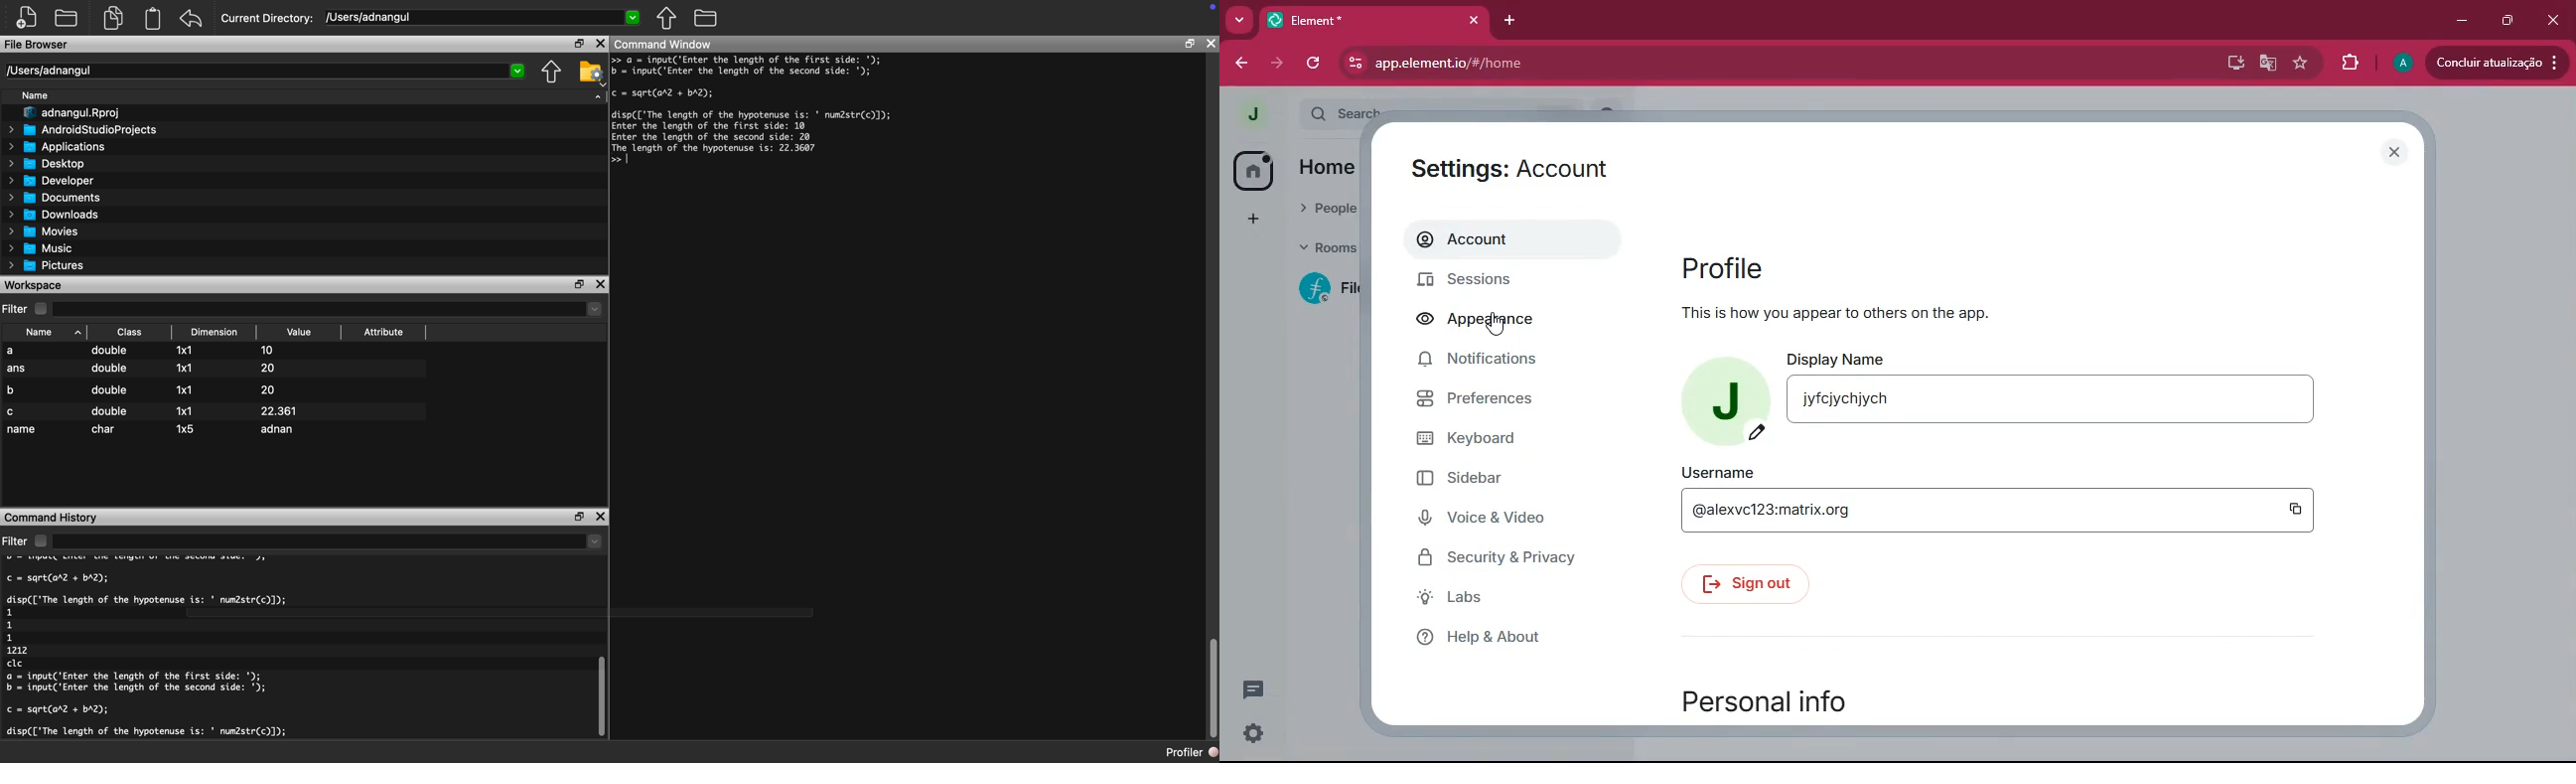 Image resolution: width=2576 pixels, height=784 pixels. I want to click on dropdown, so click(598, 95).